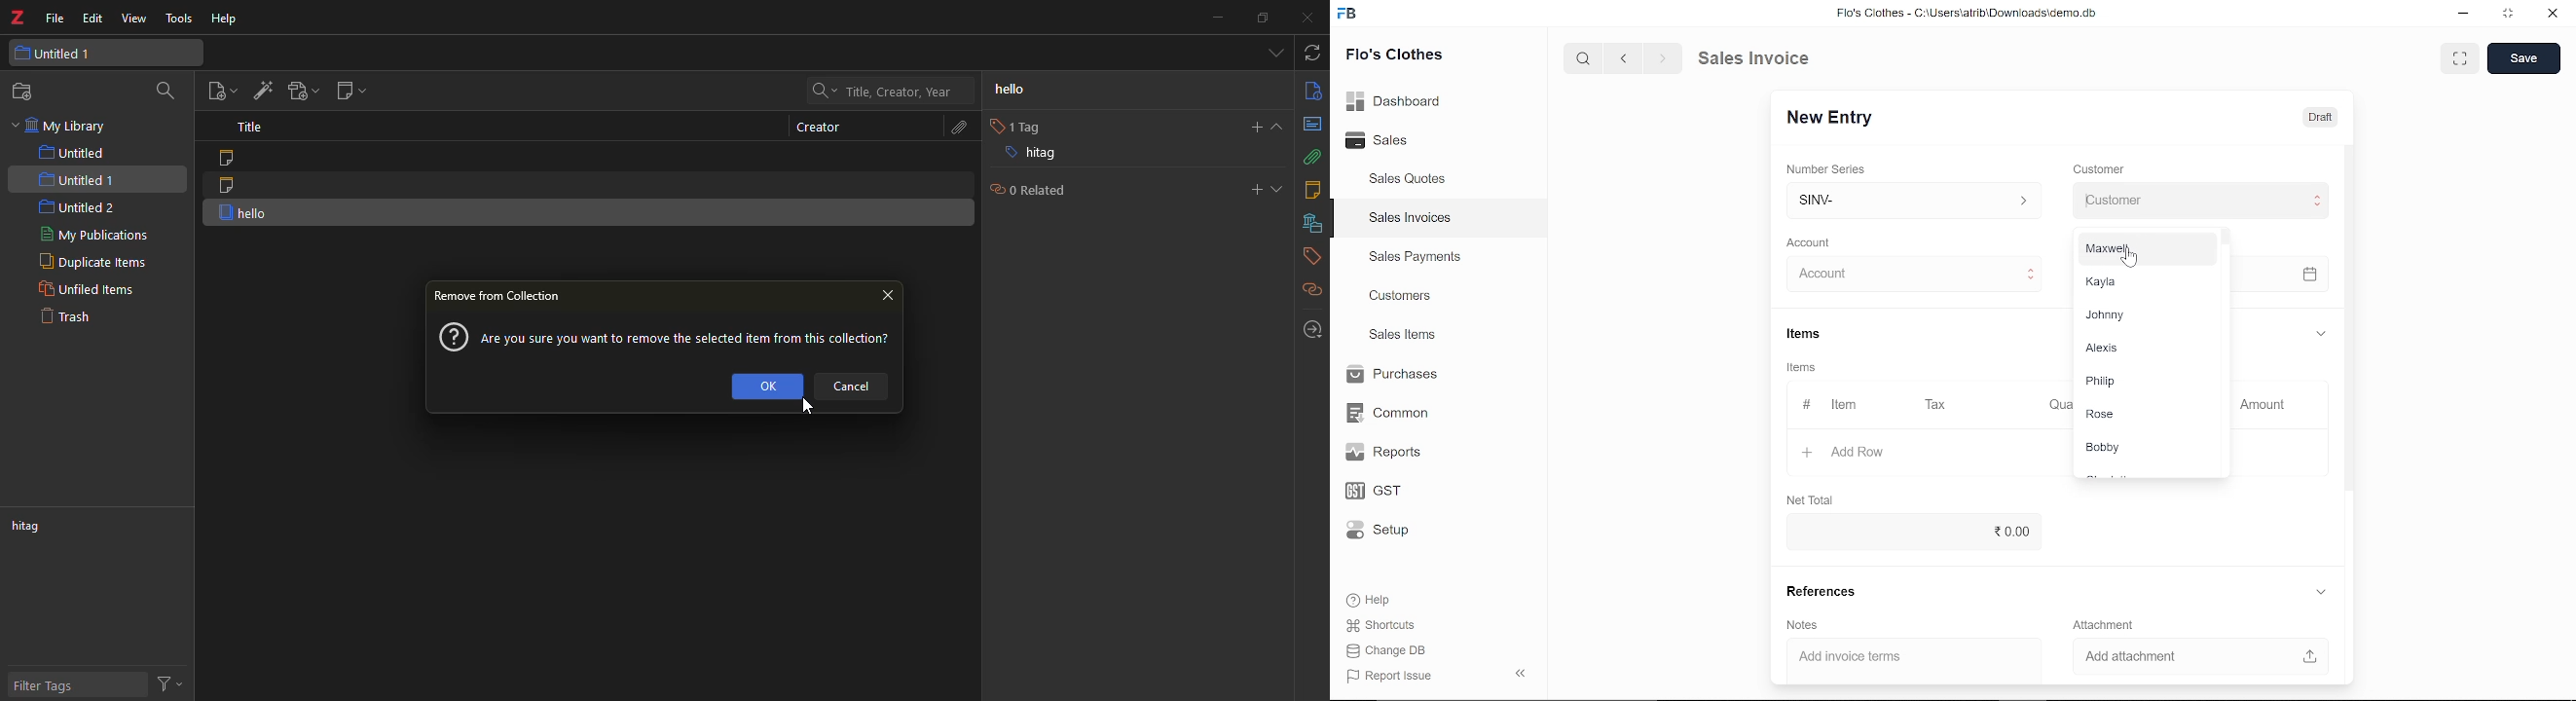  Describe the element at coordinates (90, 262) in the screenshot. I see `duplicated items` at that location.